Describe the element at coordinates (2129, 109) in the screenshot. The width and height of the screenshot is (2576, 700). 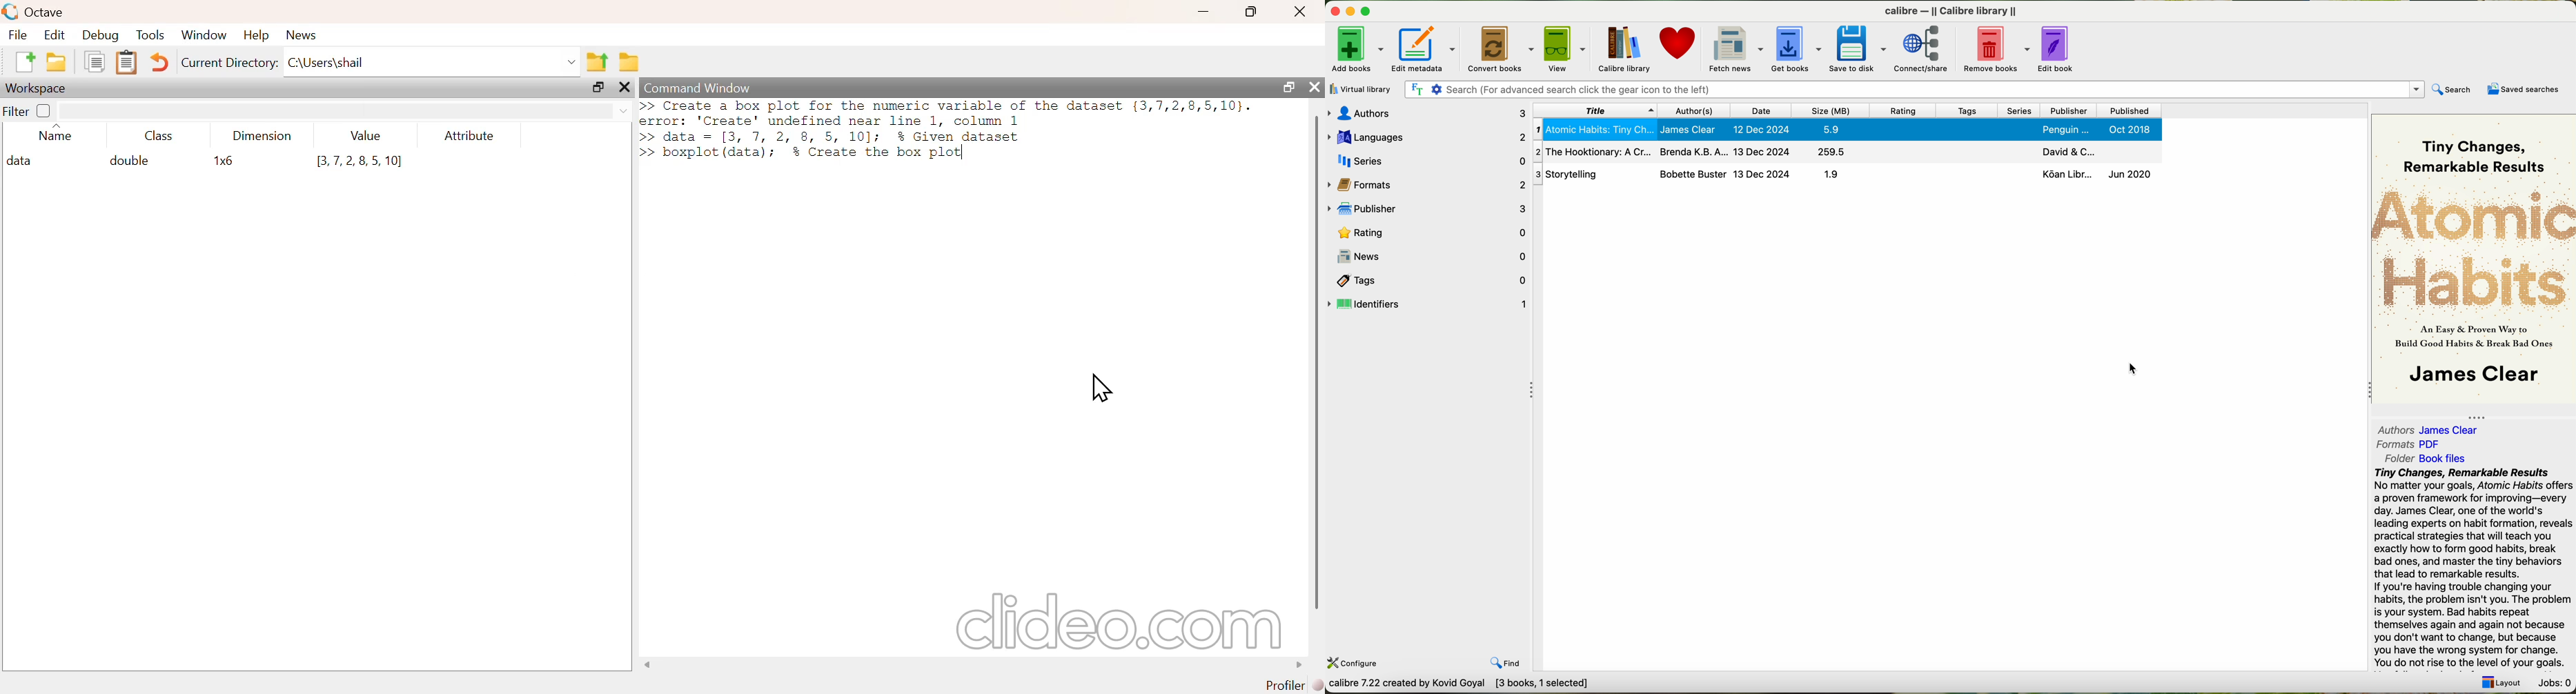
I see `published` at that location.